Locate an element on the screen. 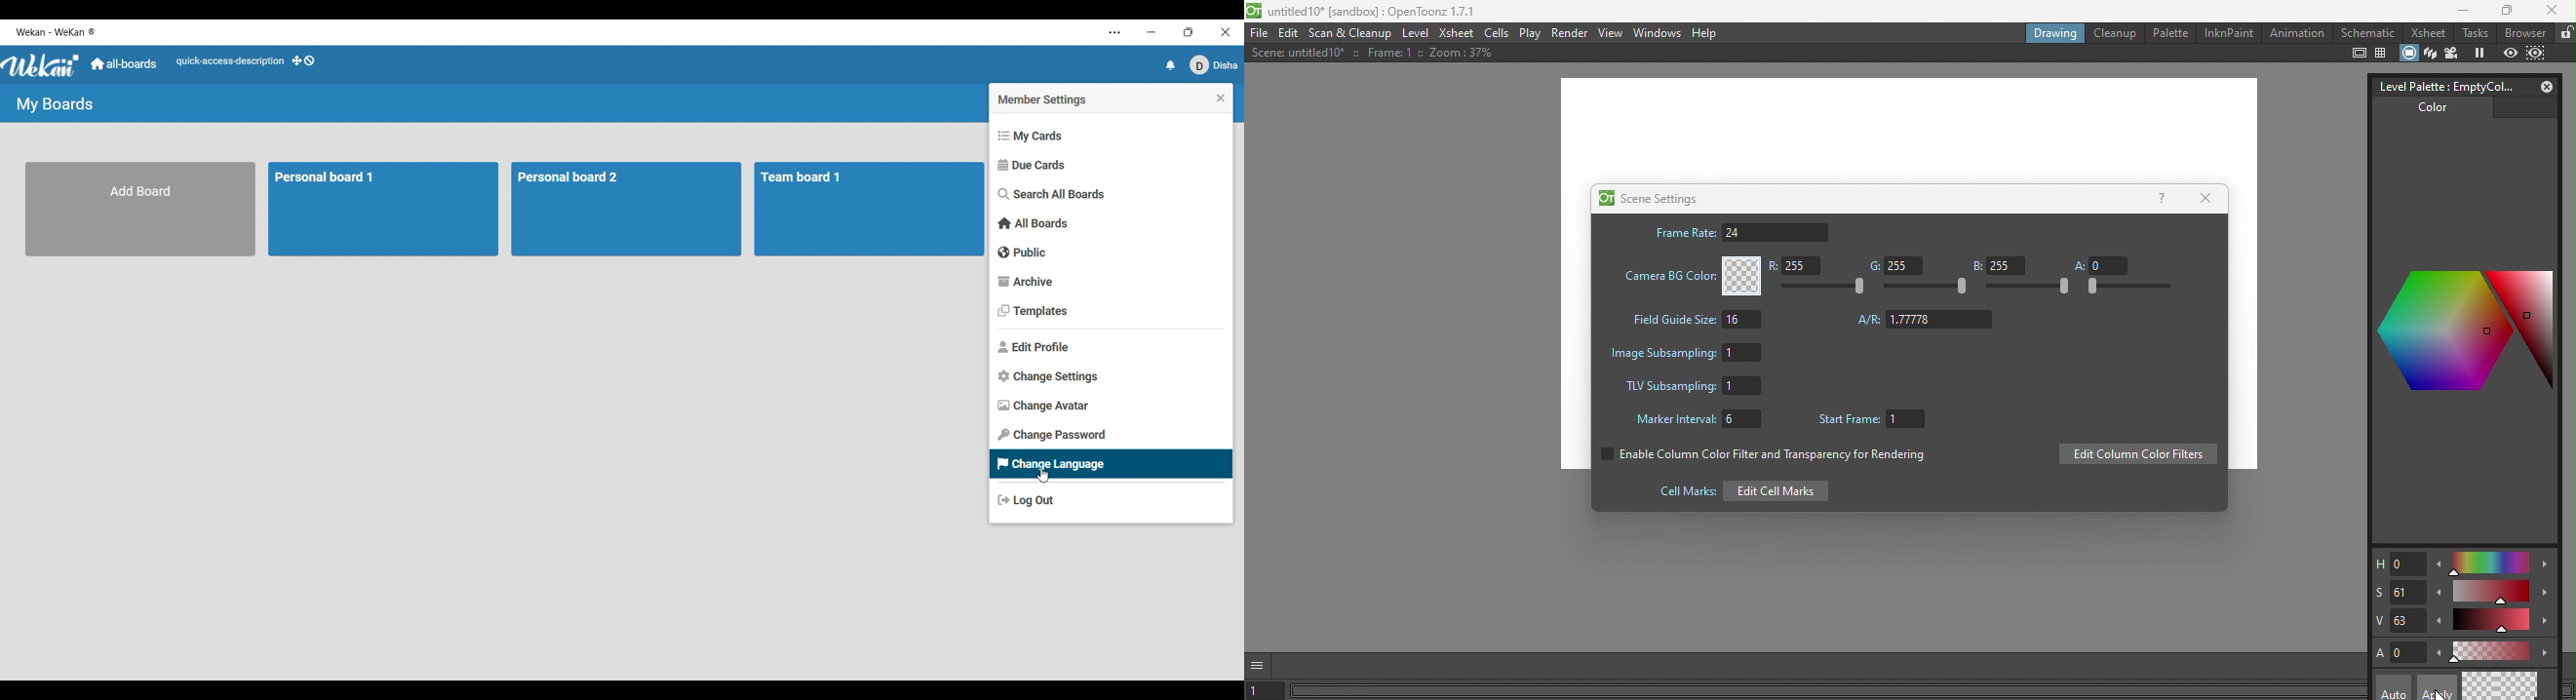  Tasks is located at coordinates (2475, 33).